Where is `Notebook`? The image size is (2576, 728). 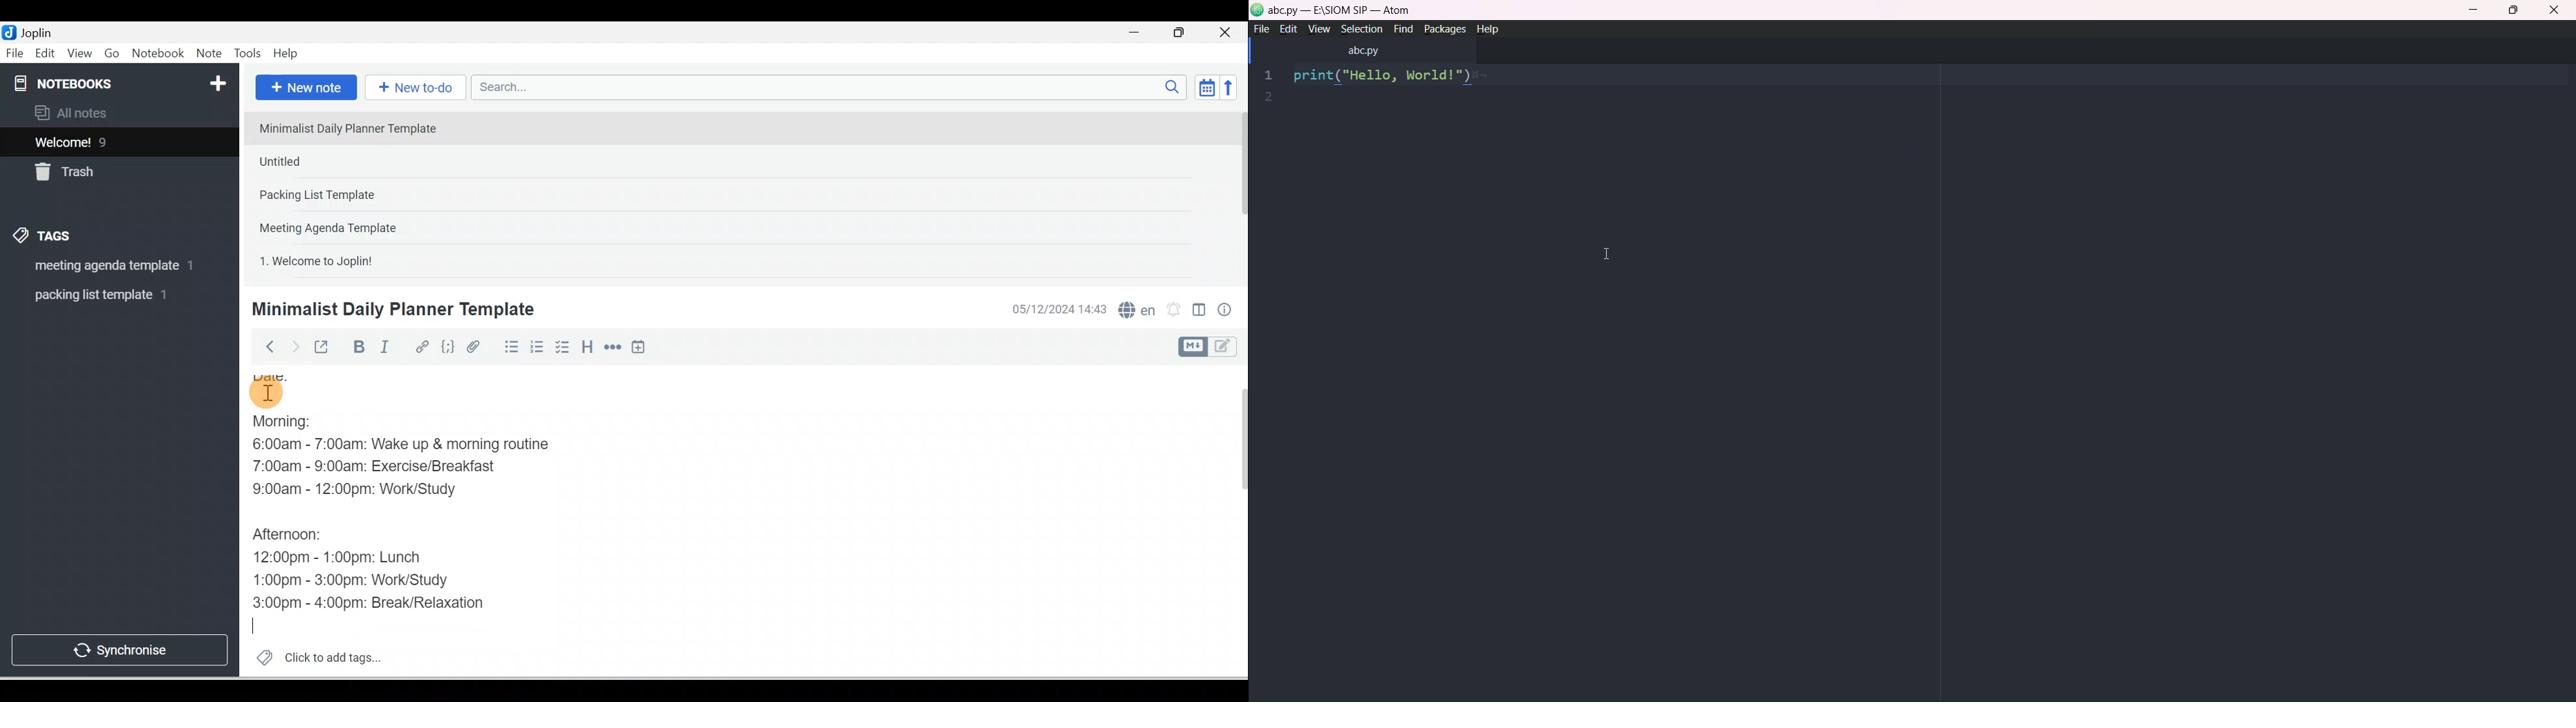
Notebook is located at coordinates (157, 54).